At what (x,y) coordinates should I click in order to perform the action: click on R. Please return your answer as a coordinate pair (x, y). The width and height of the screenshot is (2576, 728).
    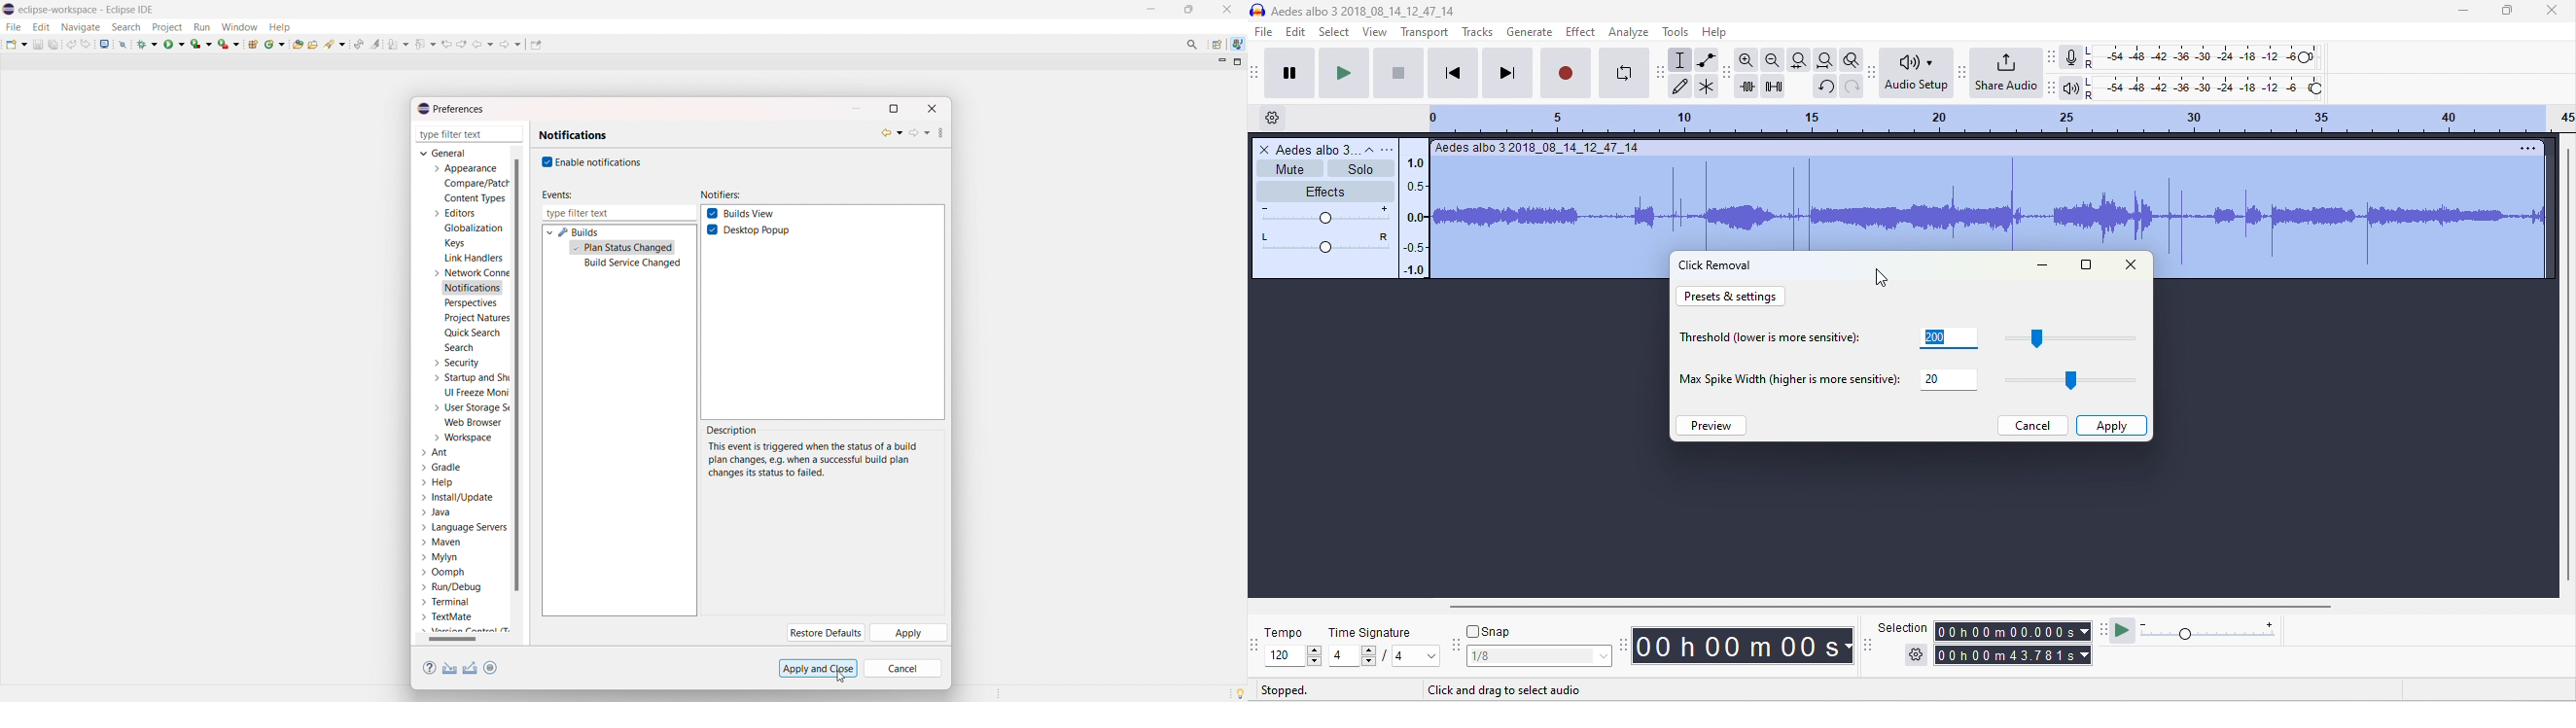
    Looking at the image, I should click on (2091, 95).